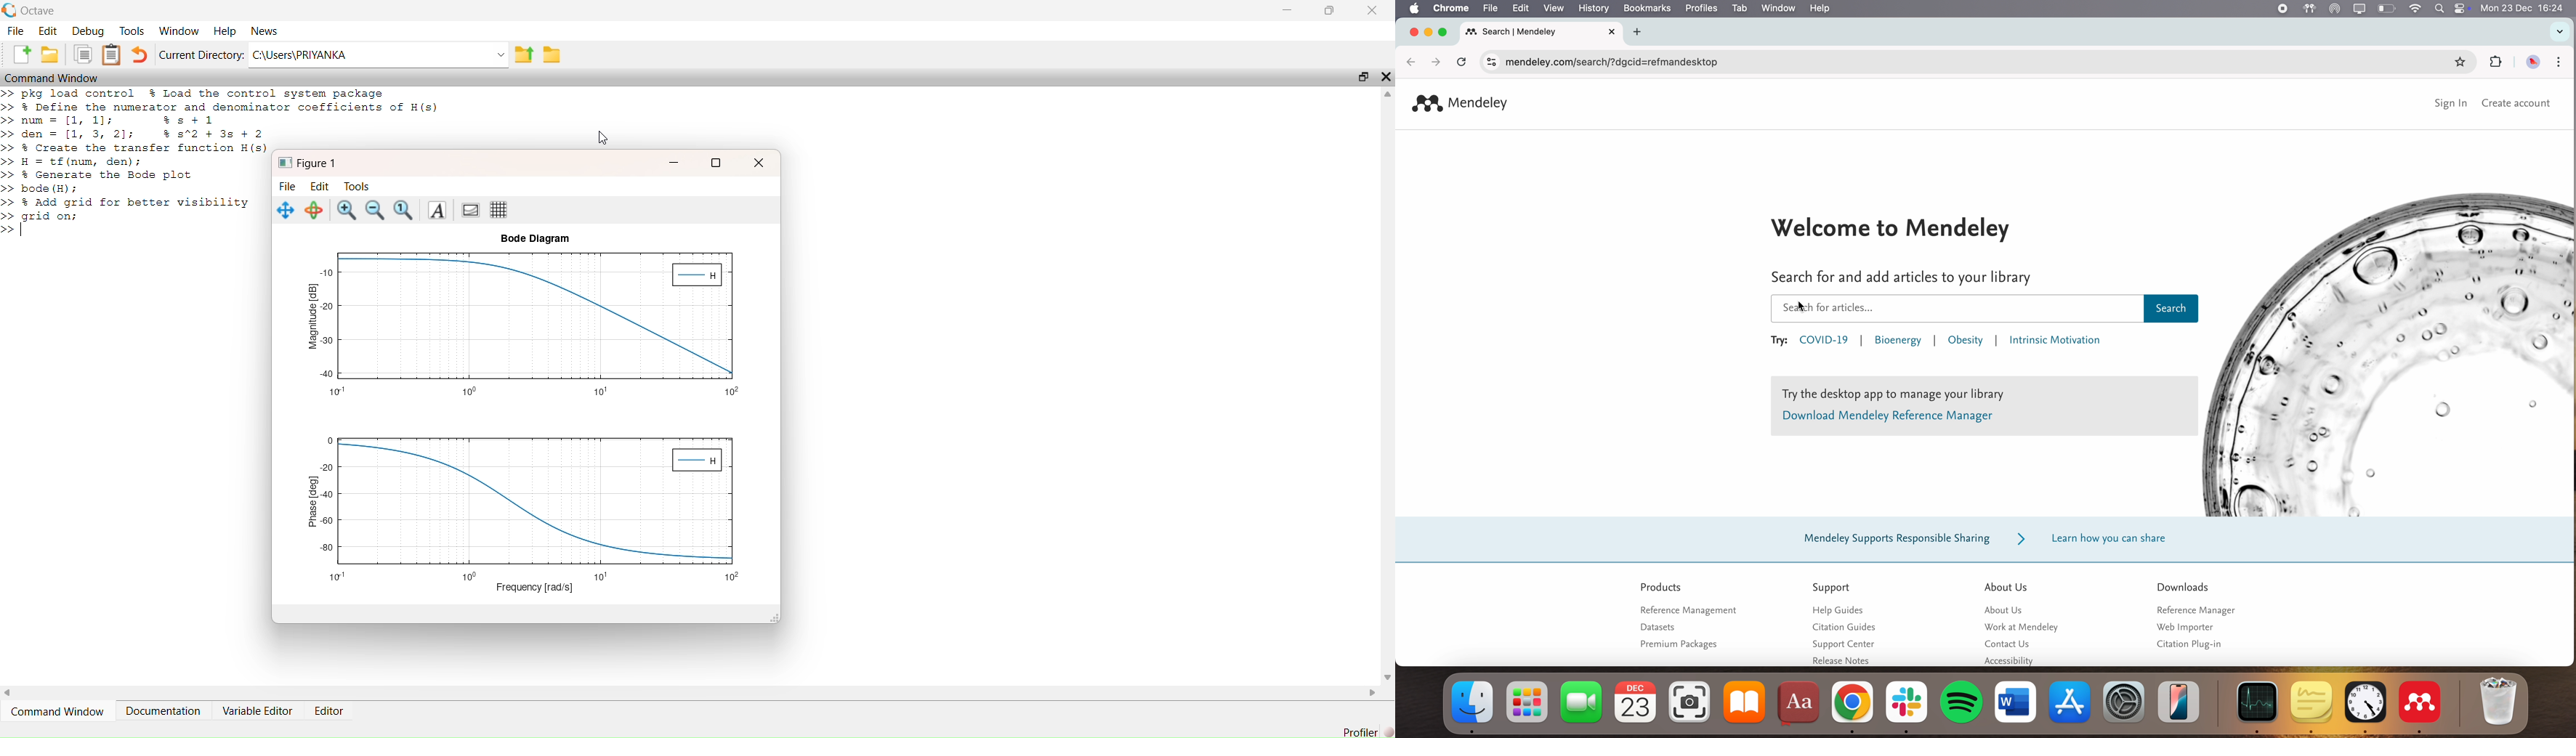 The image size is (2576, 756). Describe the element at coordinates (1386, 77) in the screenshot. I see `close` at that location.